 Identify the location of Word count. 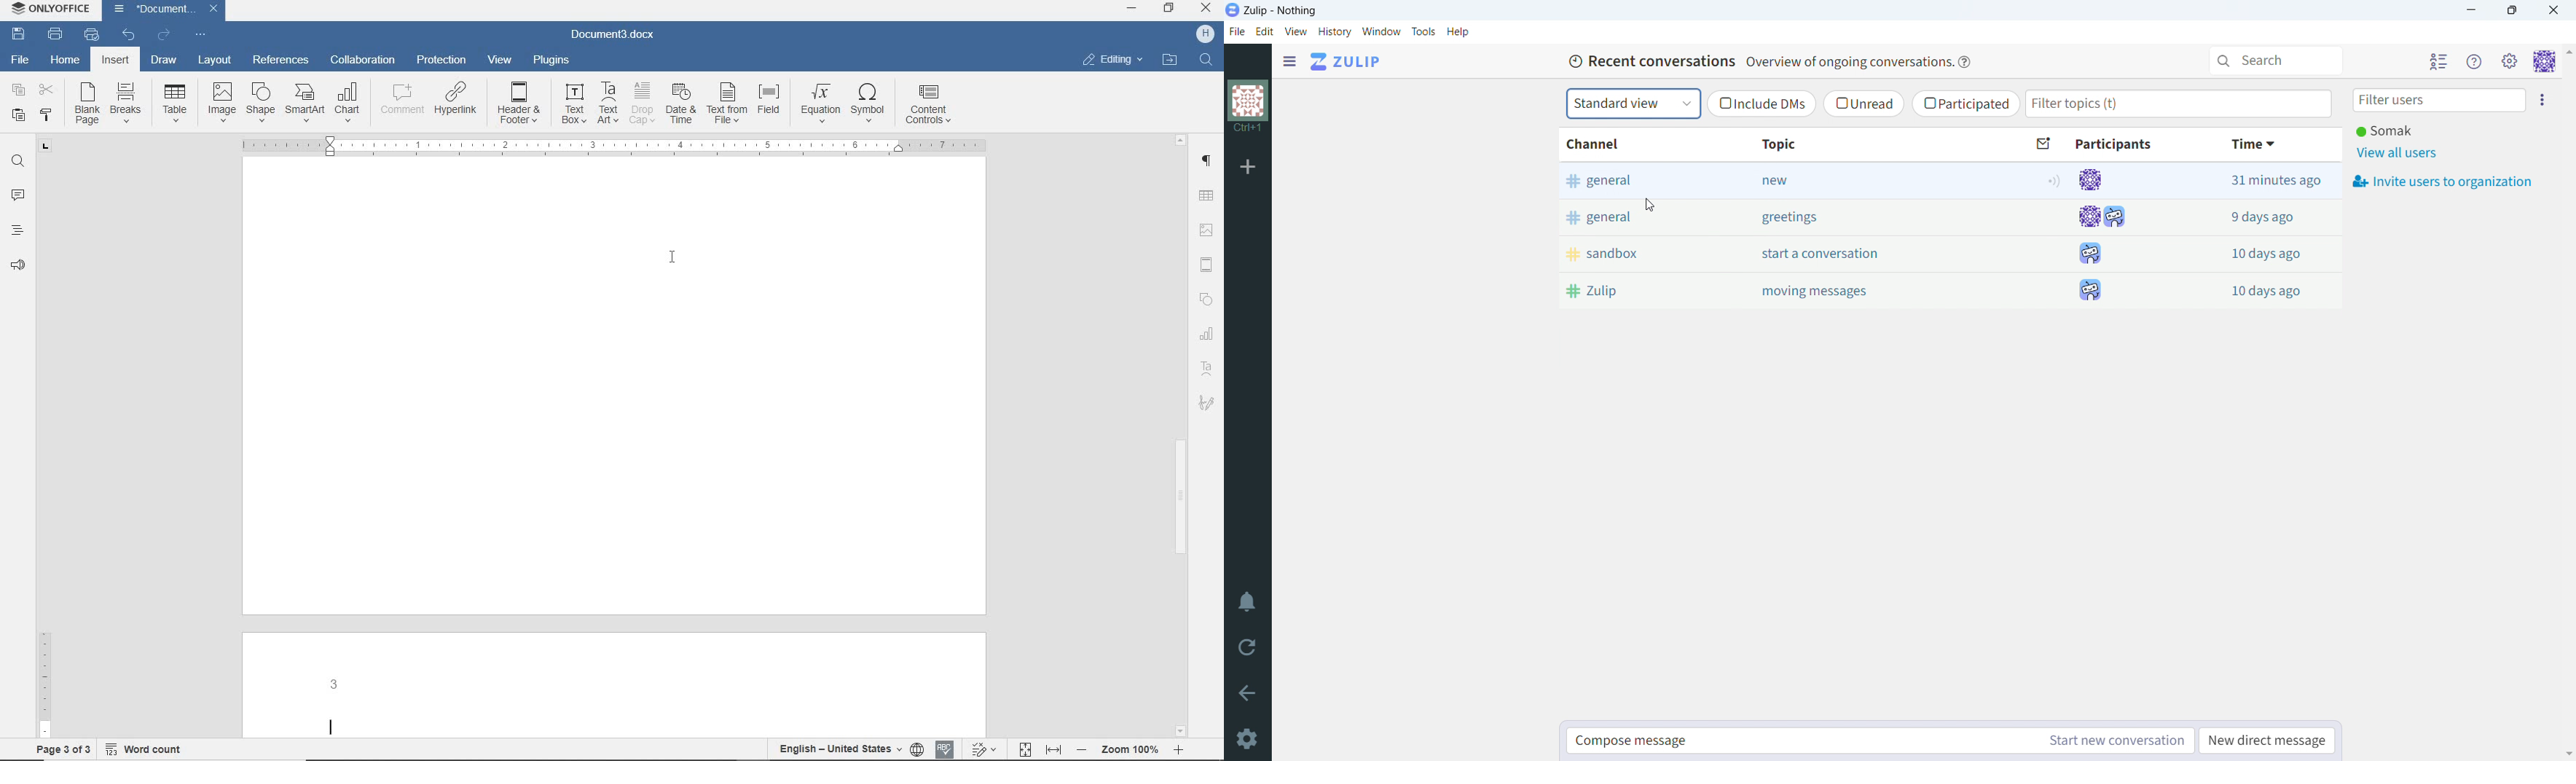
(145, 746).